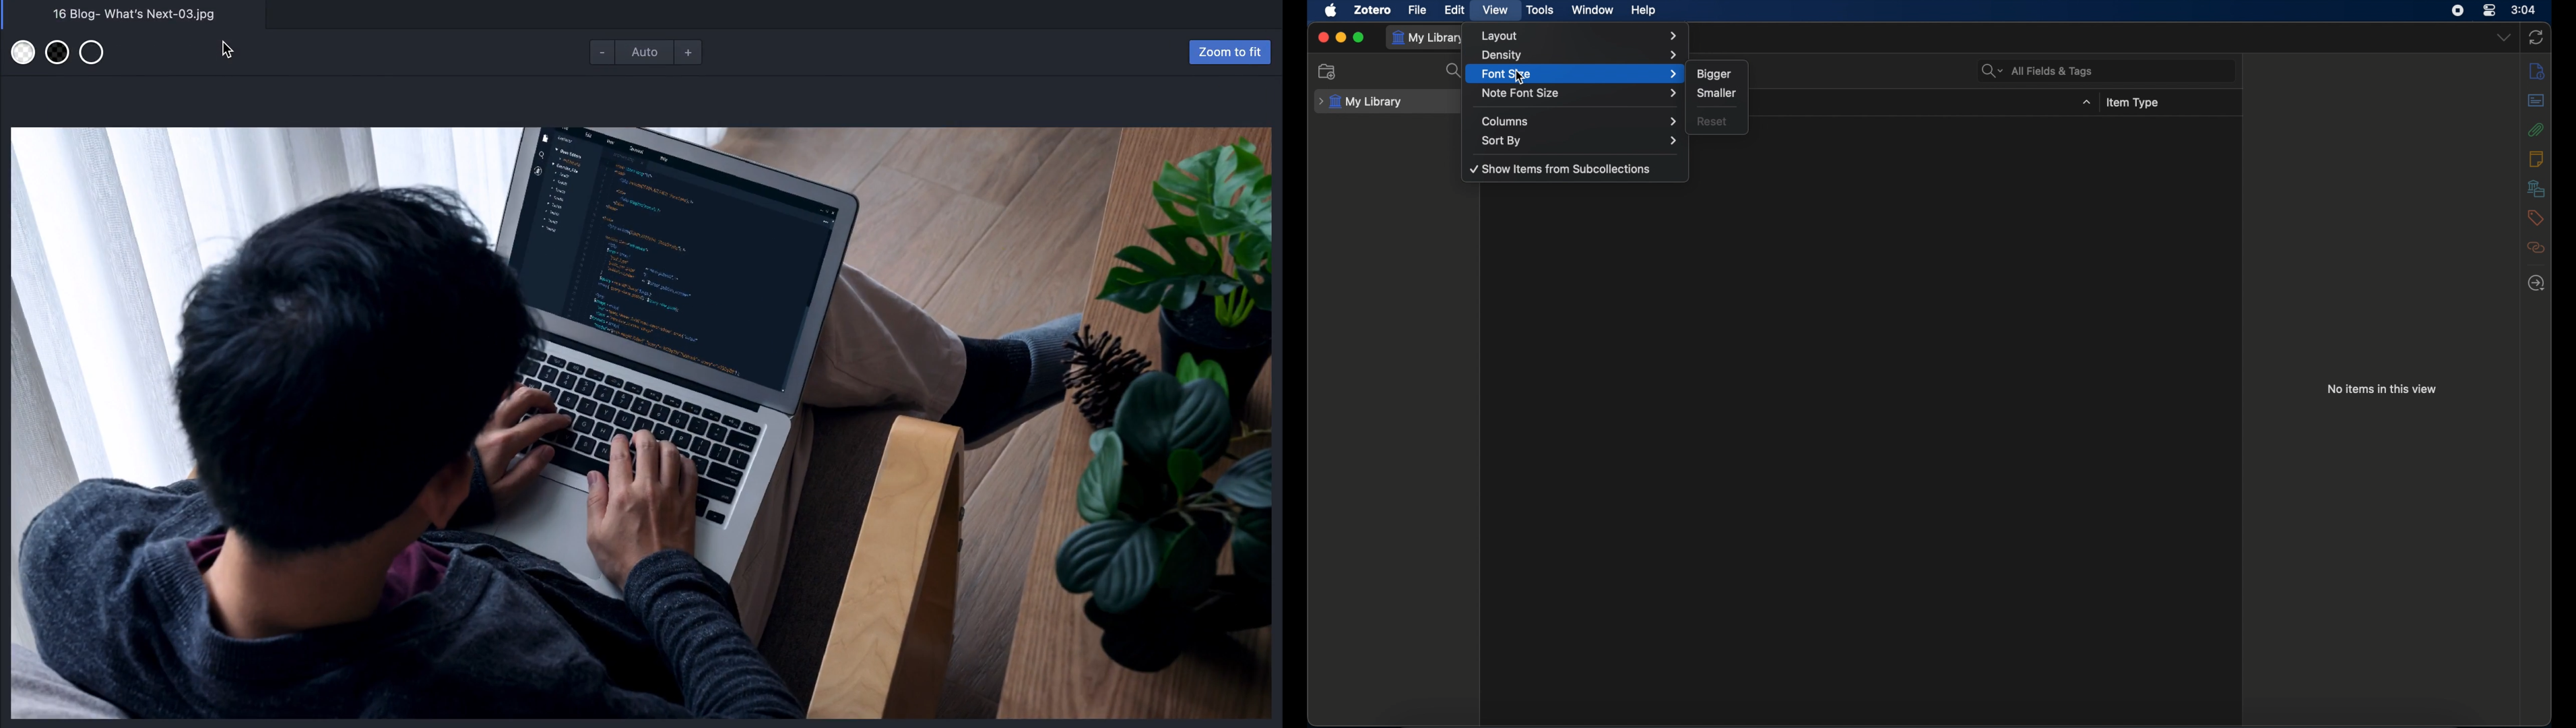 Image resolution: width=2576 pixels, height=728 pixels. I want to click on dropdown, so click(2505, 36).